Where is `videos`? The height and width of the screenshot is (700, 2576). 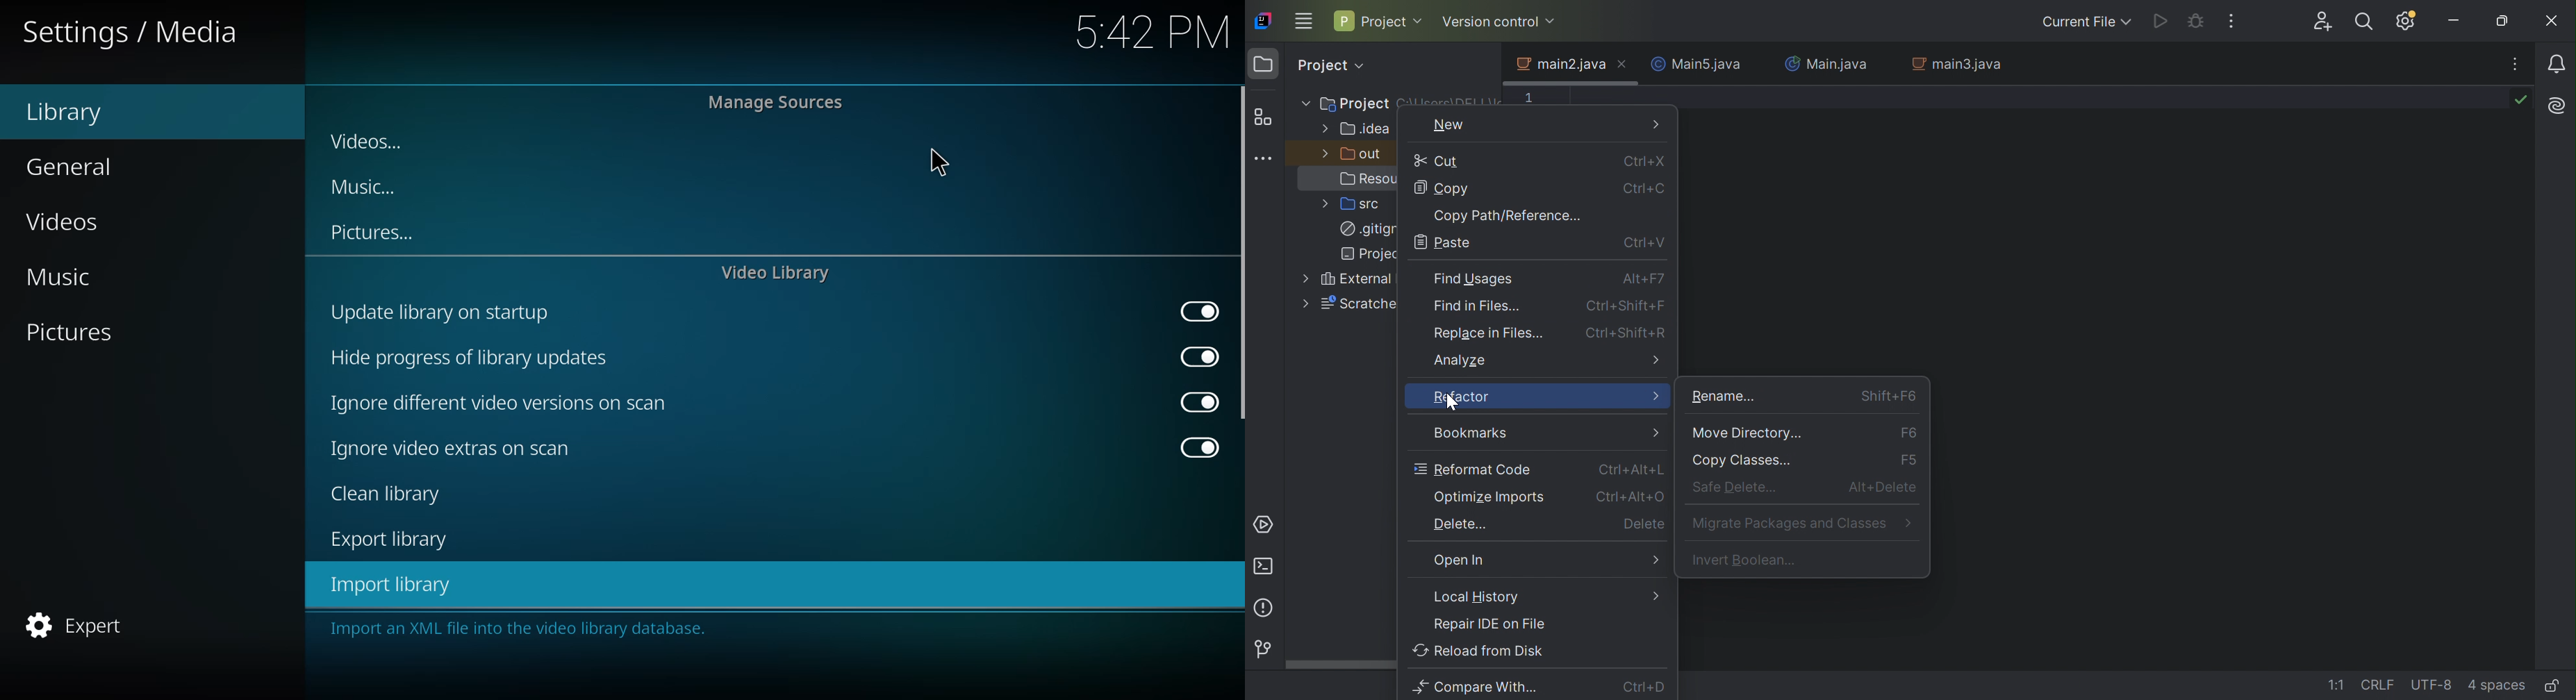
videos is located at coordinates (74, 222).